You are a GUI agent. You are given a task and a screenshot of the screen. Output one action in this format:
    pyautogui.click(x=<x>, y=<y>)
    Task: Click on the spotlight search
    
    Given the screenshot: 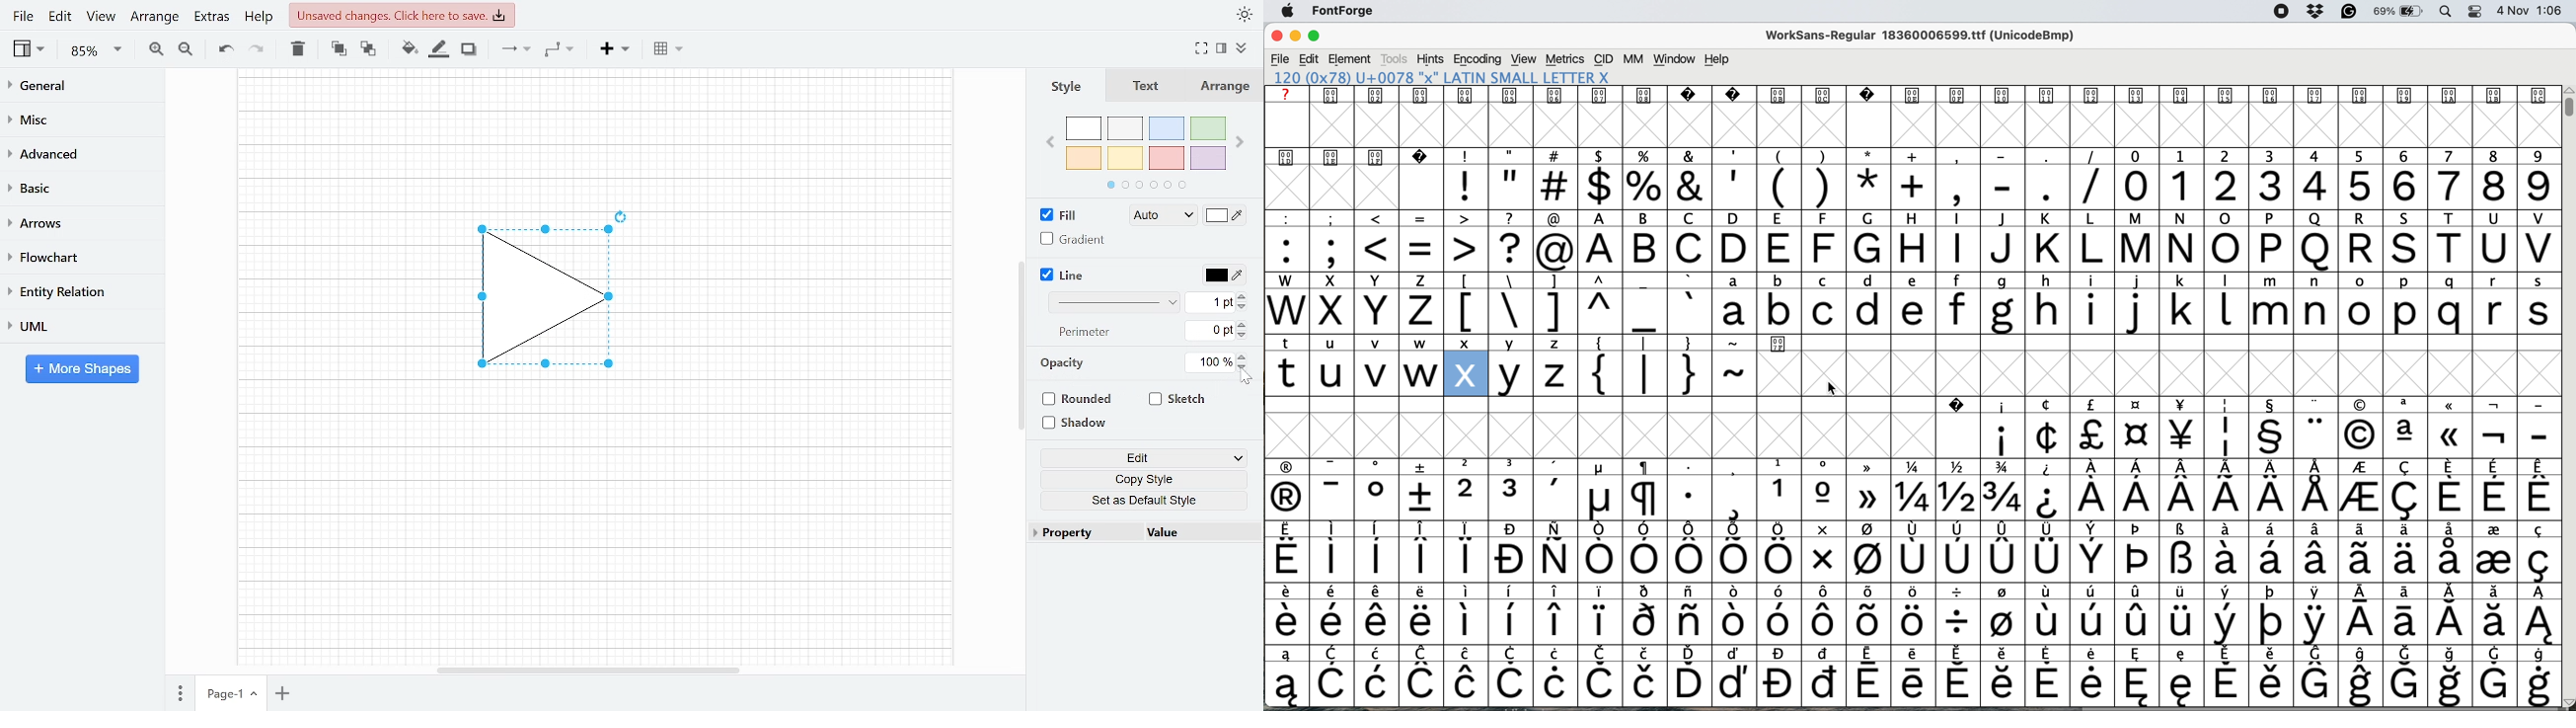 What is the action you would take?
    pyautogui.click(x=2446, y=12)
    